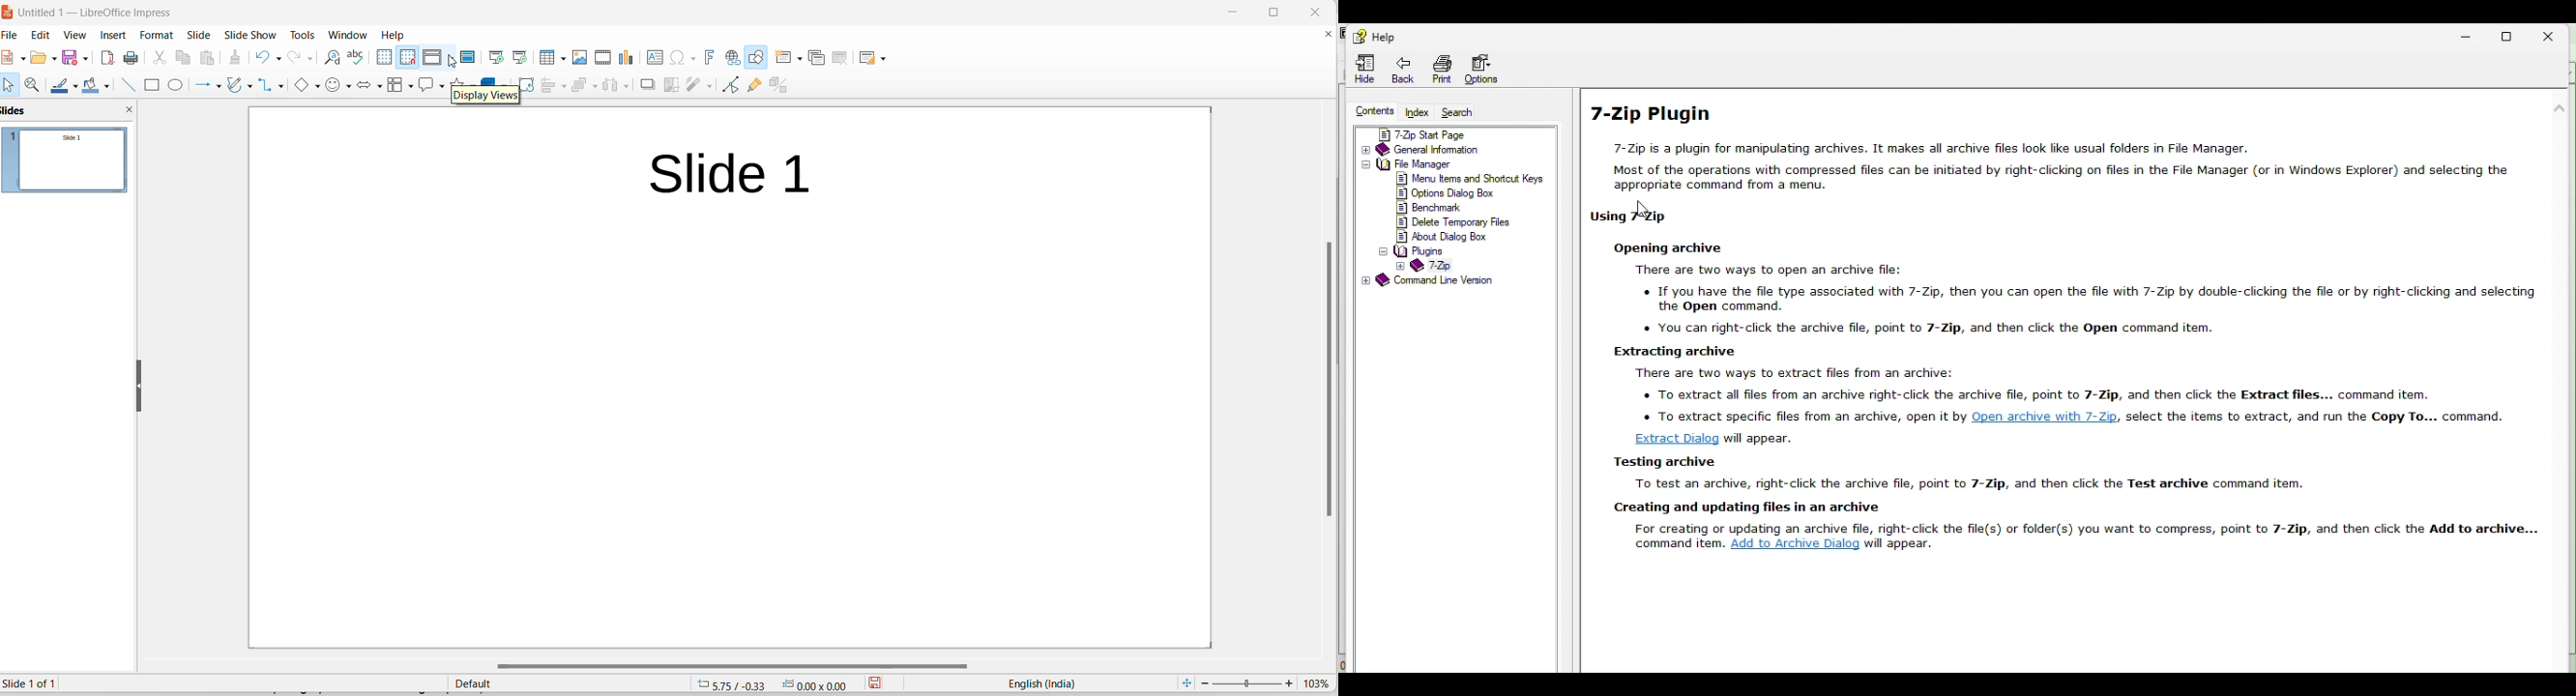 Image resolution: width=2576 pixels, height=700 pixels. Describe the element at coordinates (61, 87) in the screenshot. I see `line colors` at that location.